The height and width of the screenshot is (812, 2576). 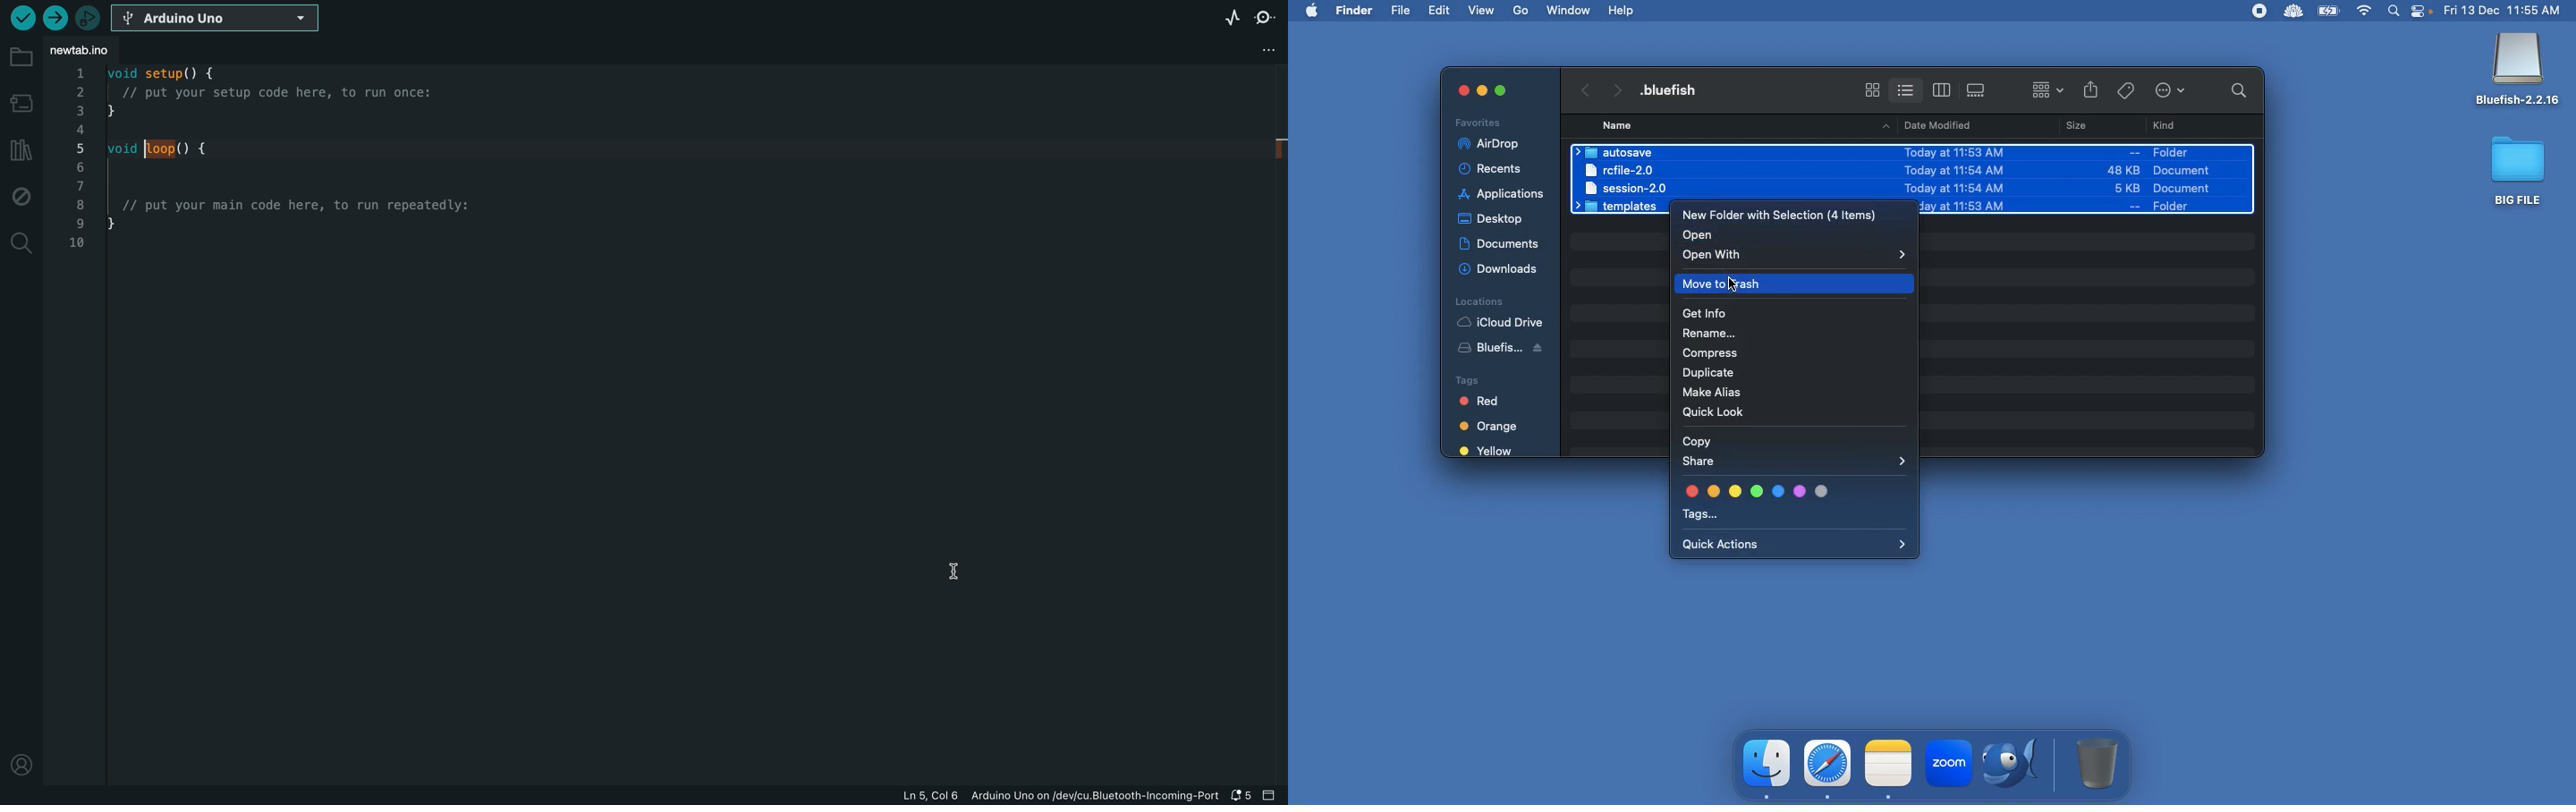 I want to click on date modified, so click(x=1954, y=177).